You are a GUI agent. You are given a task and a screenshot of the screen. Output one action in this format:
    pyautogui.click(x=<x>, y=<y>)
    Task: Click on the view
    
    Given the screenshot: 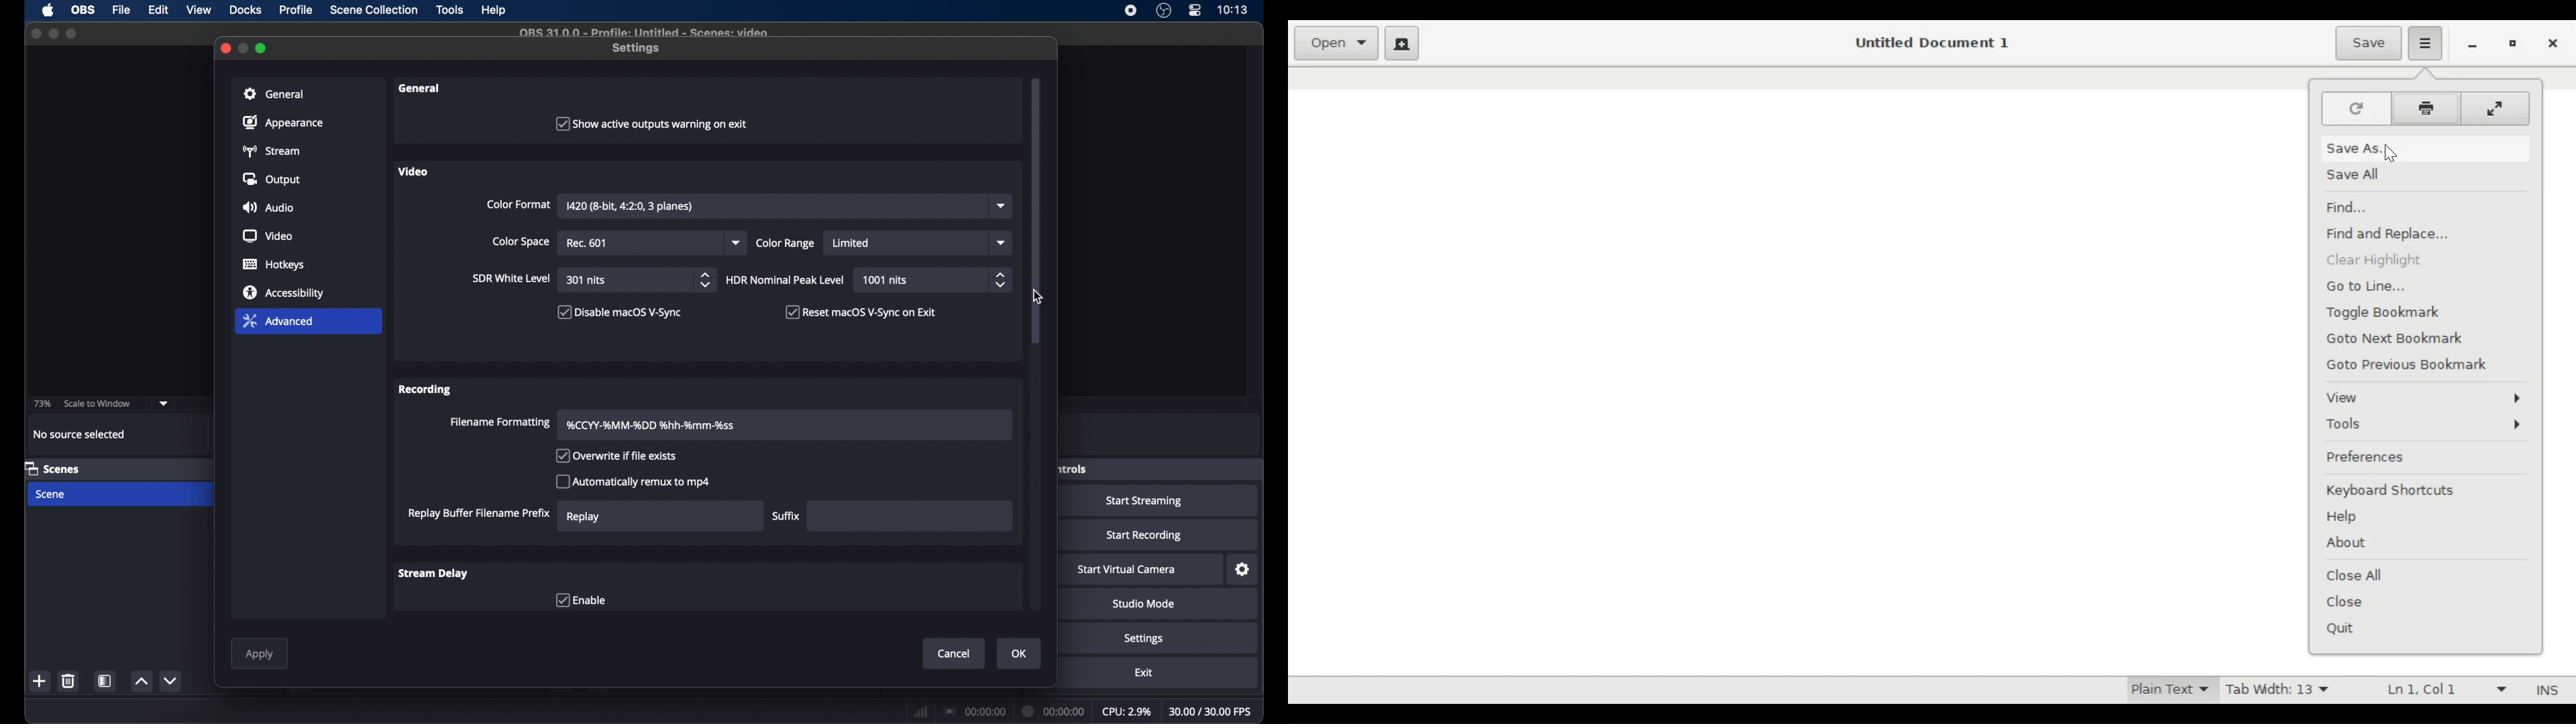 What is the action you would take?
    pyautogui.click(x=200, y=10)
    